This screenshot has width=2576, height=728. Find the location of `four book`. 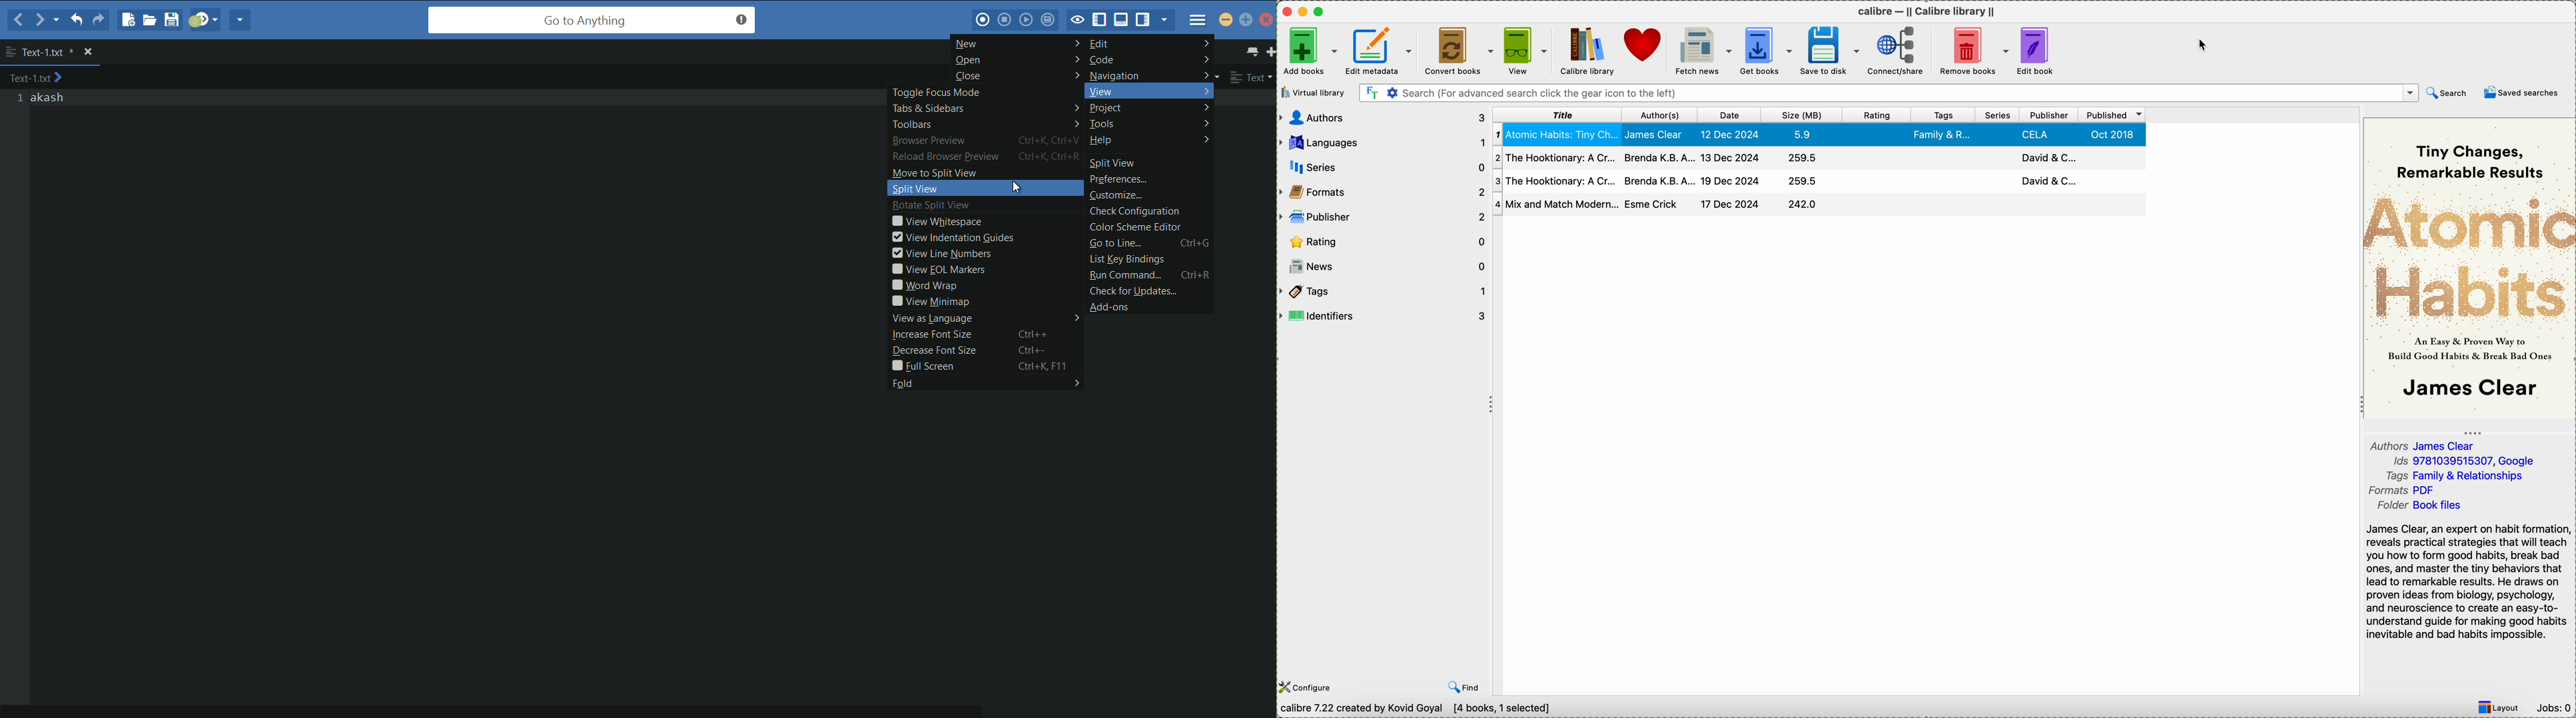

four book is located at coordinates (1820, 205).